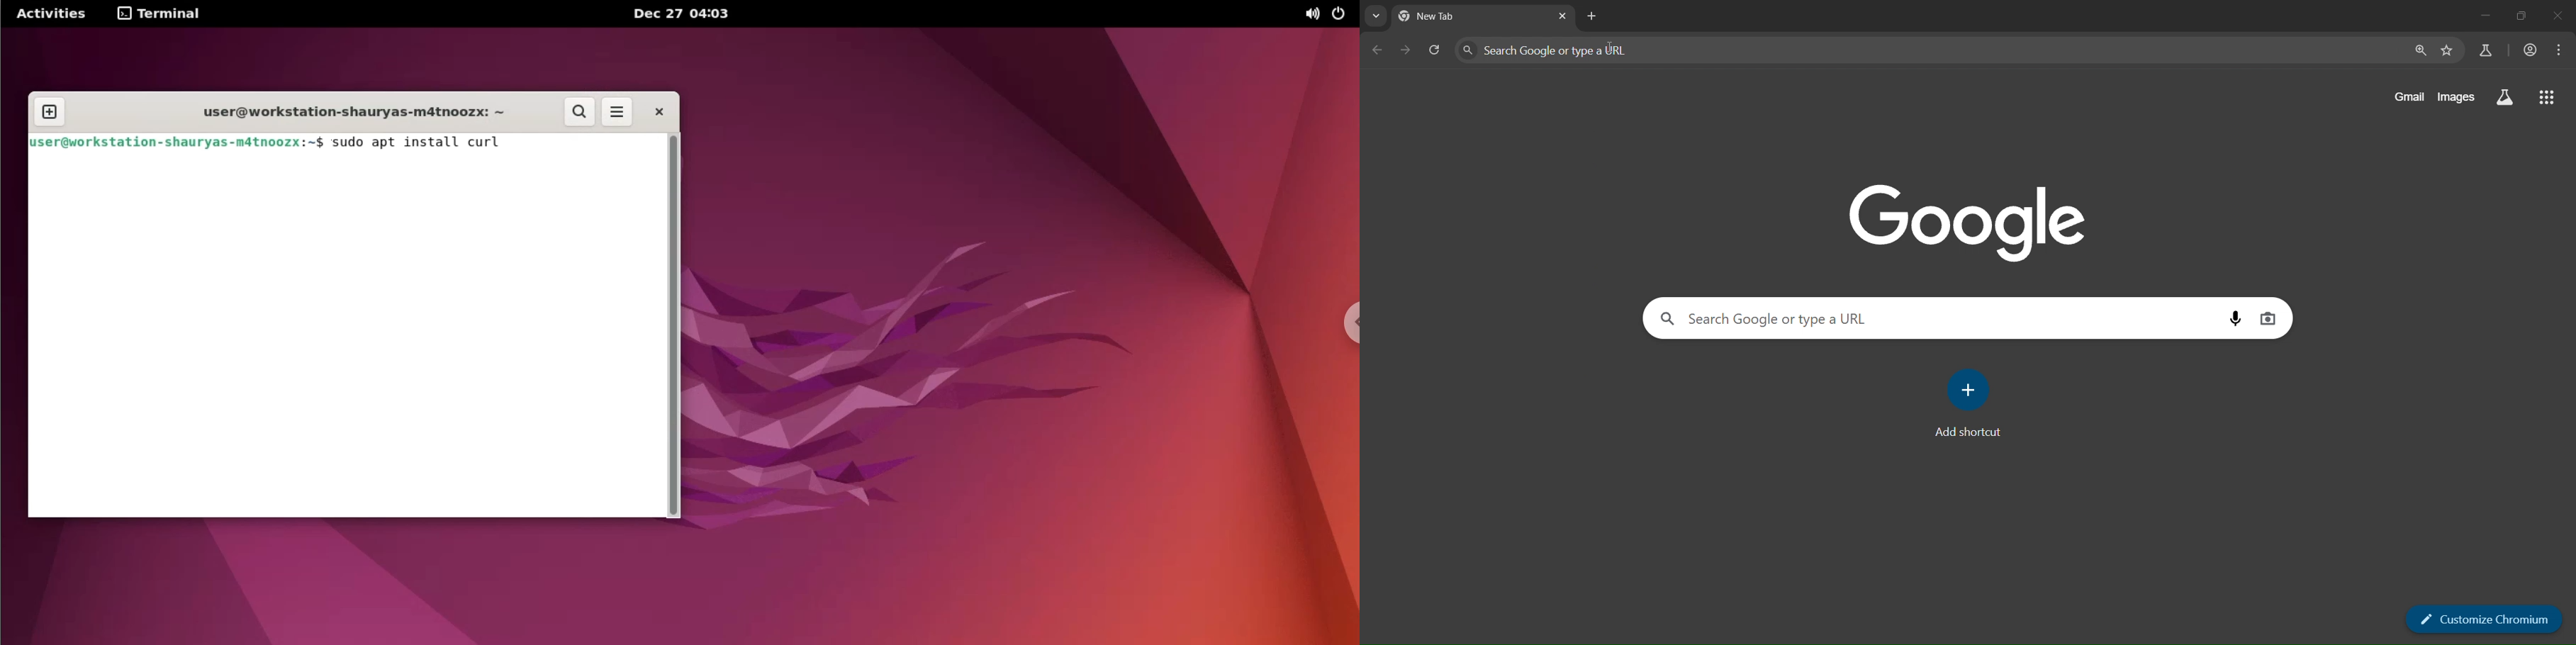  What do you see at coordinates (177, 142) in the screenshot?
I see `user@workstation-shauryas-m4tnoozx:-$` at bounding box center [177, 142].